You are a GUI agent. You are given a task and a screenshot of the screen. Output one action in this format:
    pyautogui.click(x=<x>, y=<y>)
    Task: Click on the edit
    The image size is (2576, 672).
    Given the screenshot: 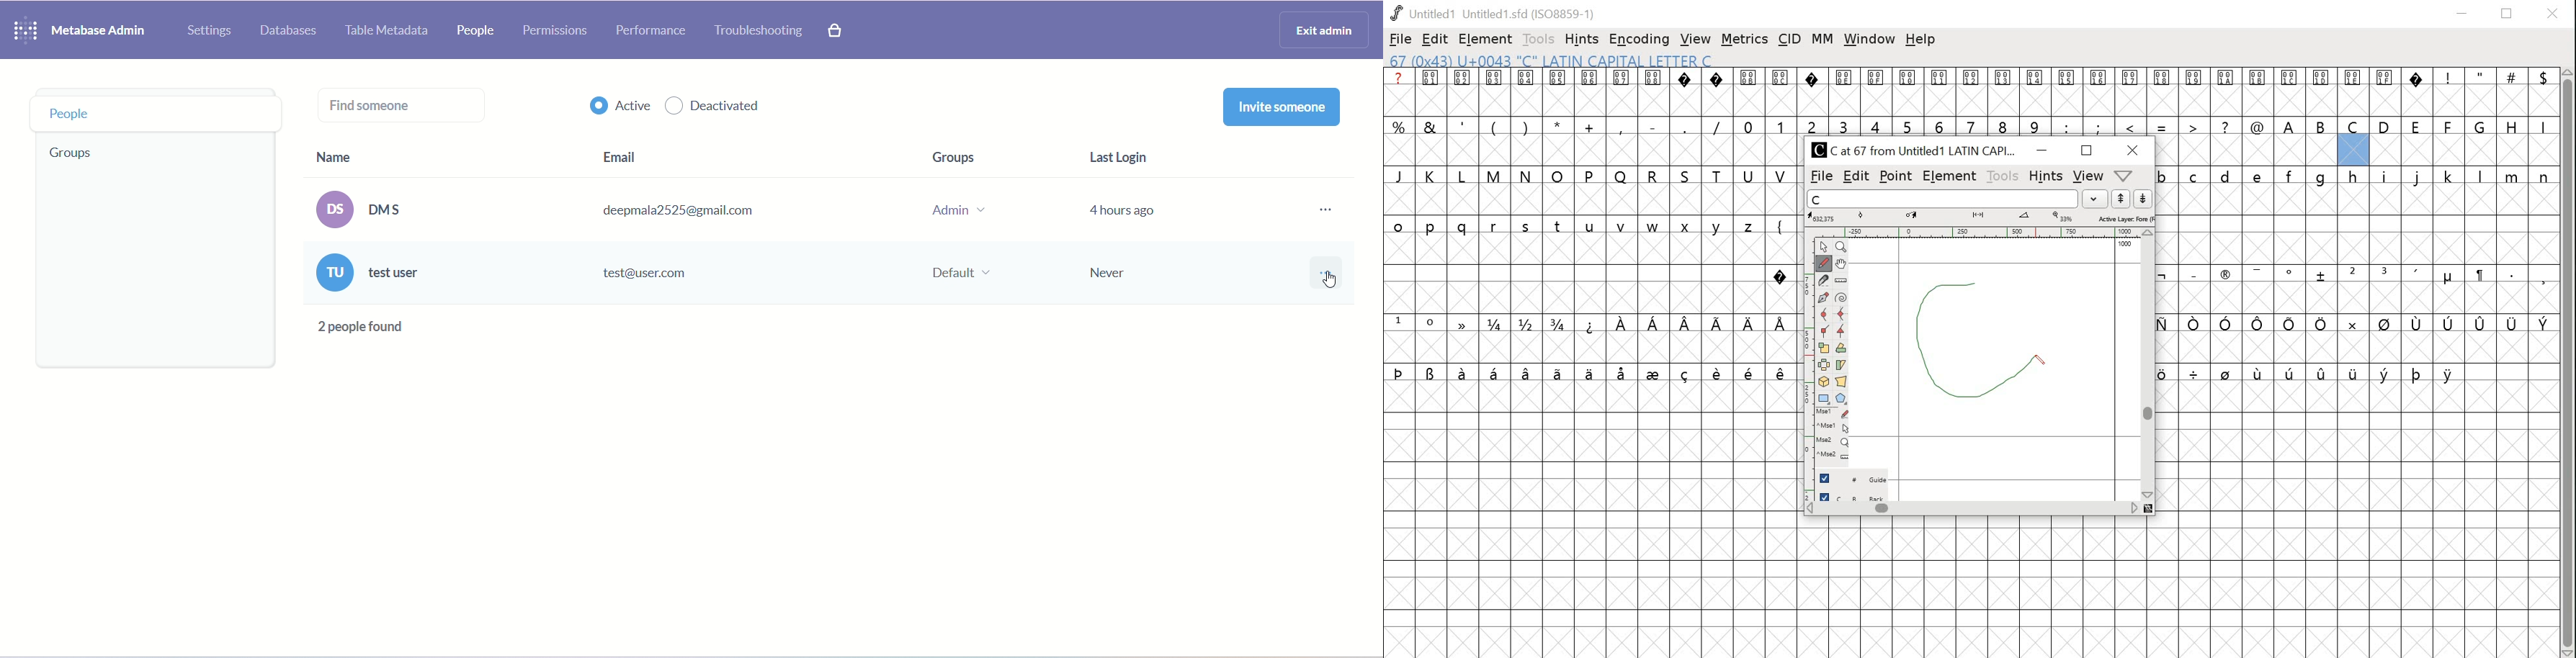 What is the action you would take?
    pyautogui.click(x=1434, y=39)
    